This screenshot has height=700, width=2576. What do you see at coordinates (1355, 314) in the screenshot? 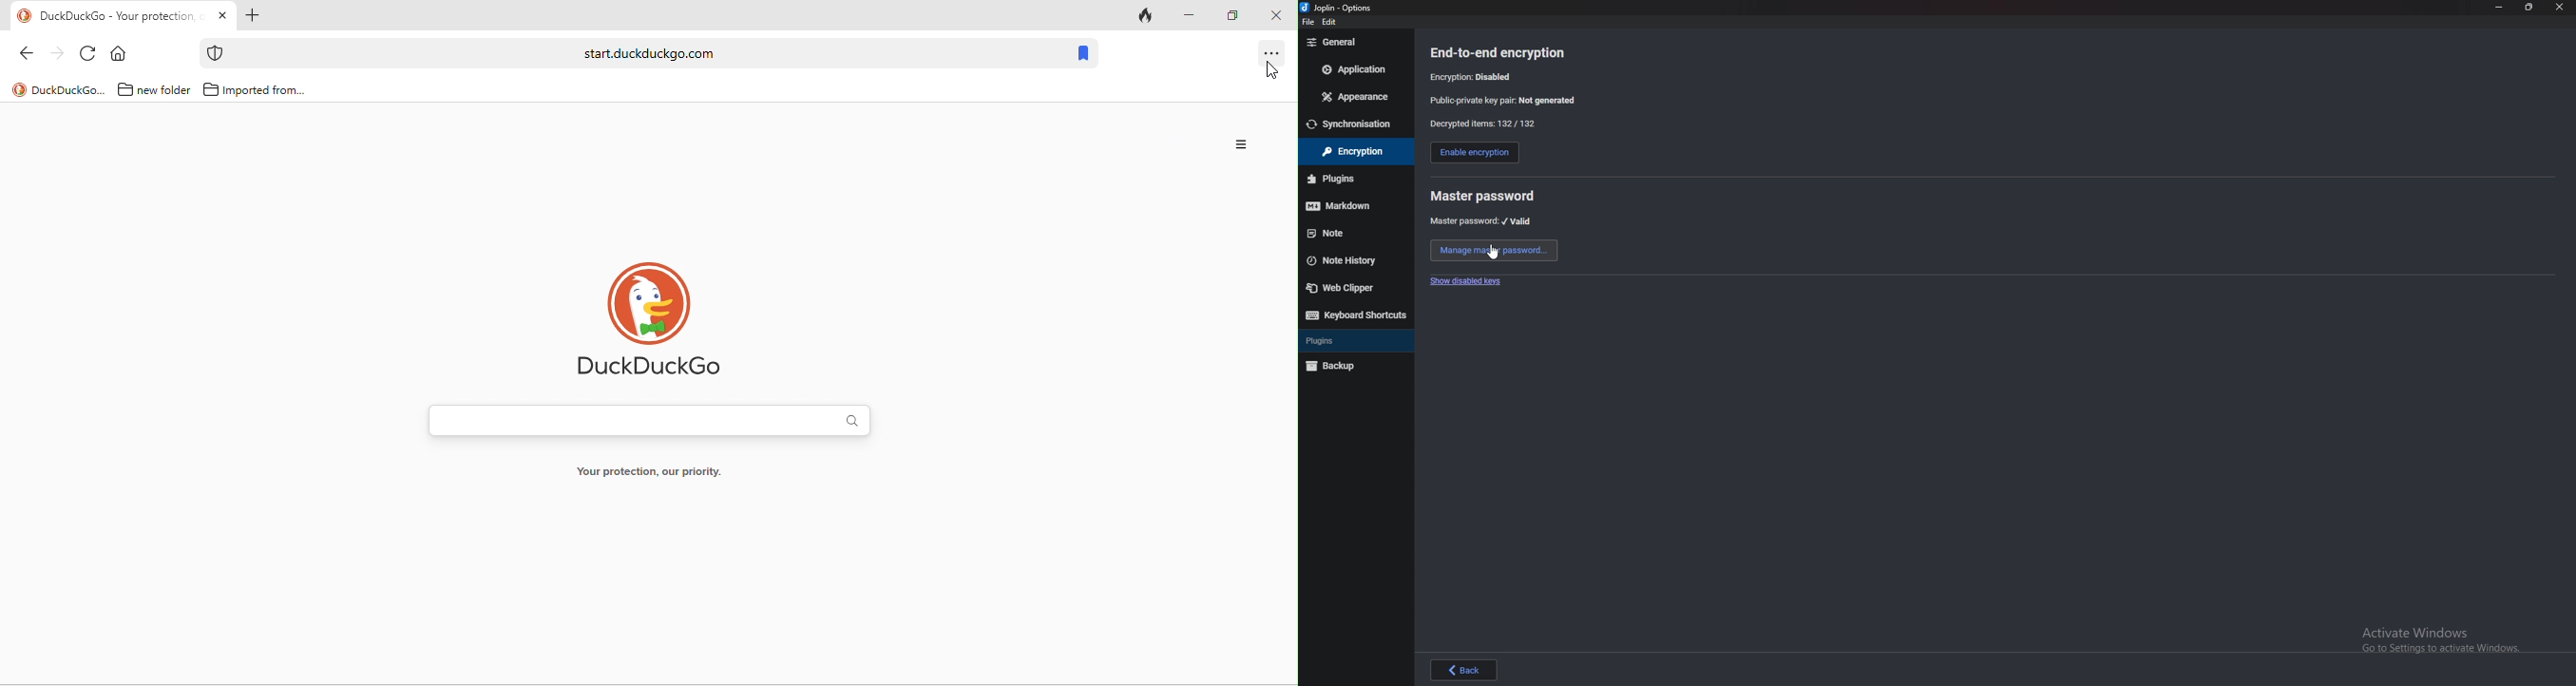
I see `keyboard shortcuts` at bounding box center [1355, 314].